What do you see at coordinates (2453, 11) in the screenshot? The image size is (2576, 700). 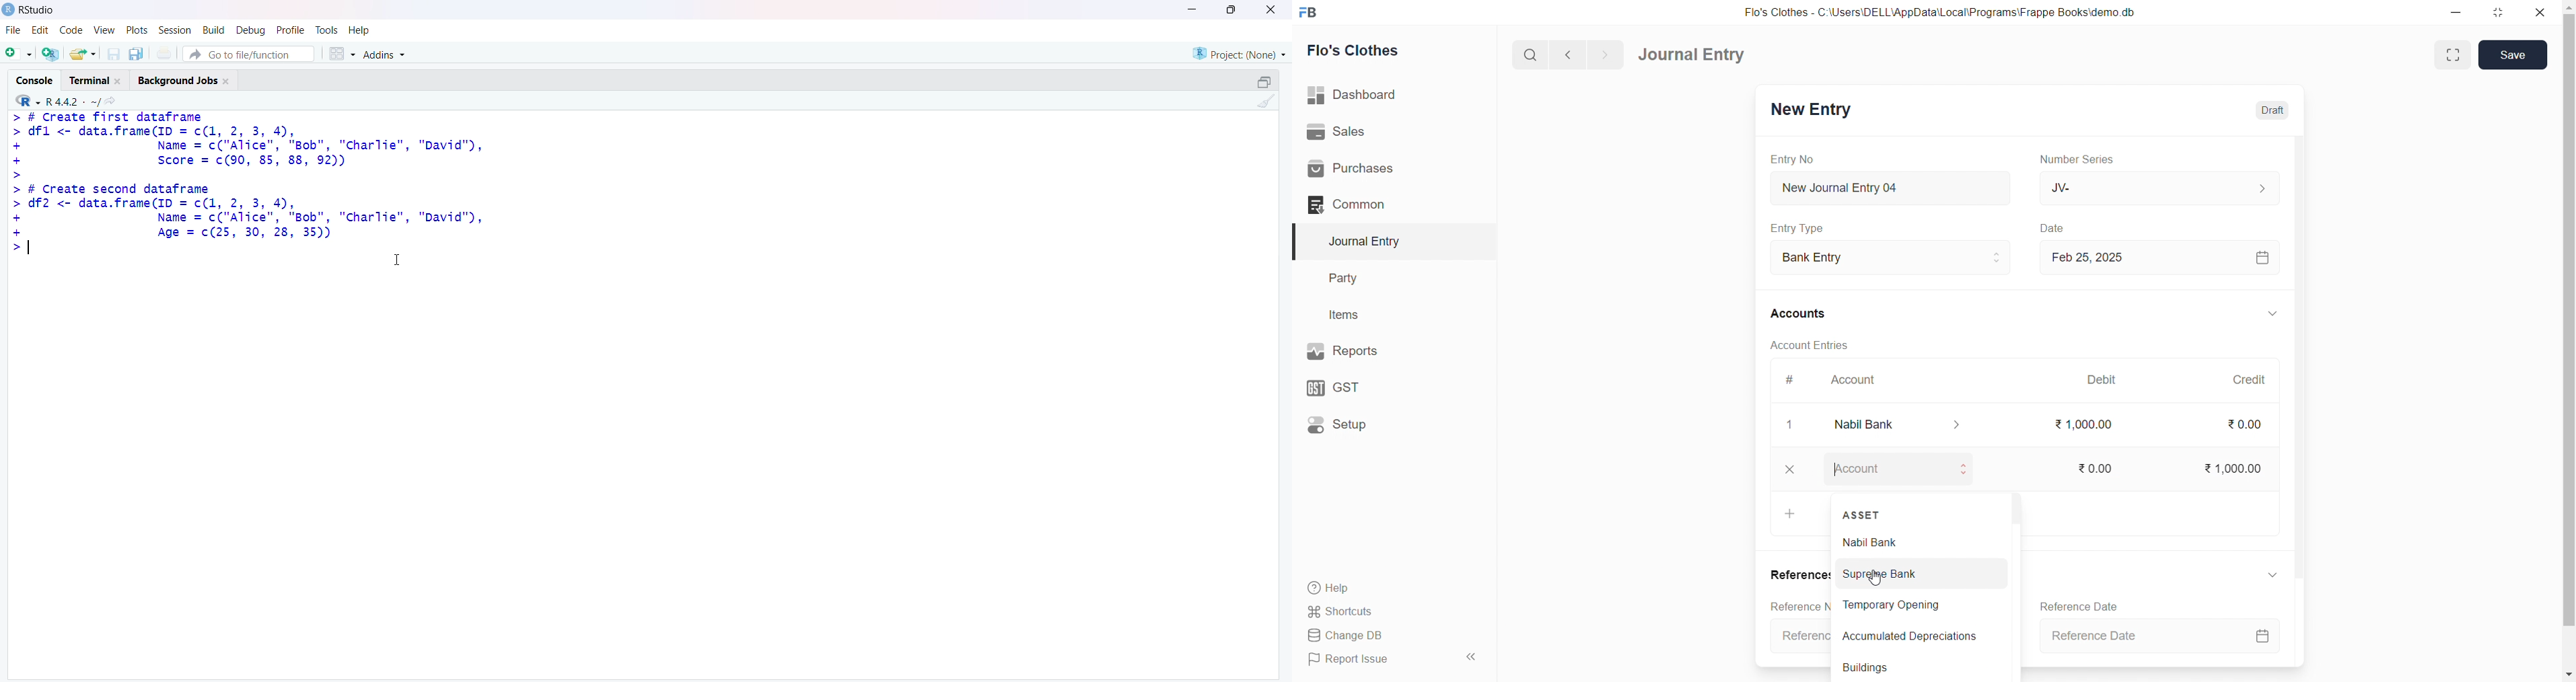 I see `minimize` at bounding box center [2453, 11].